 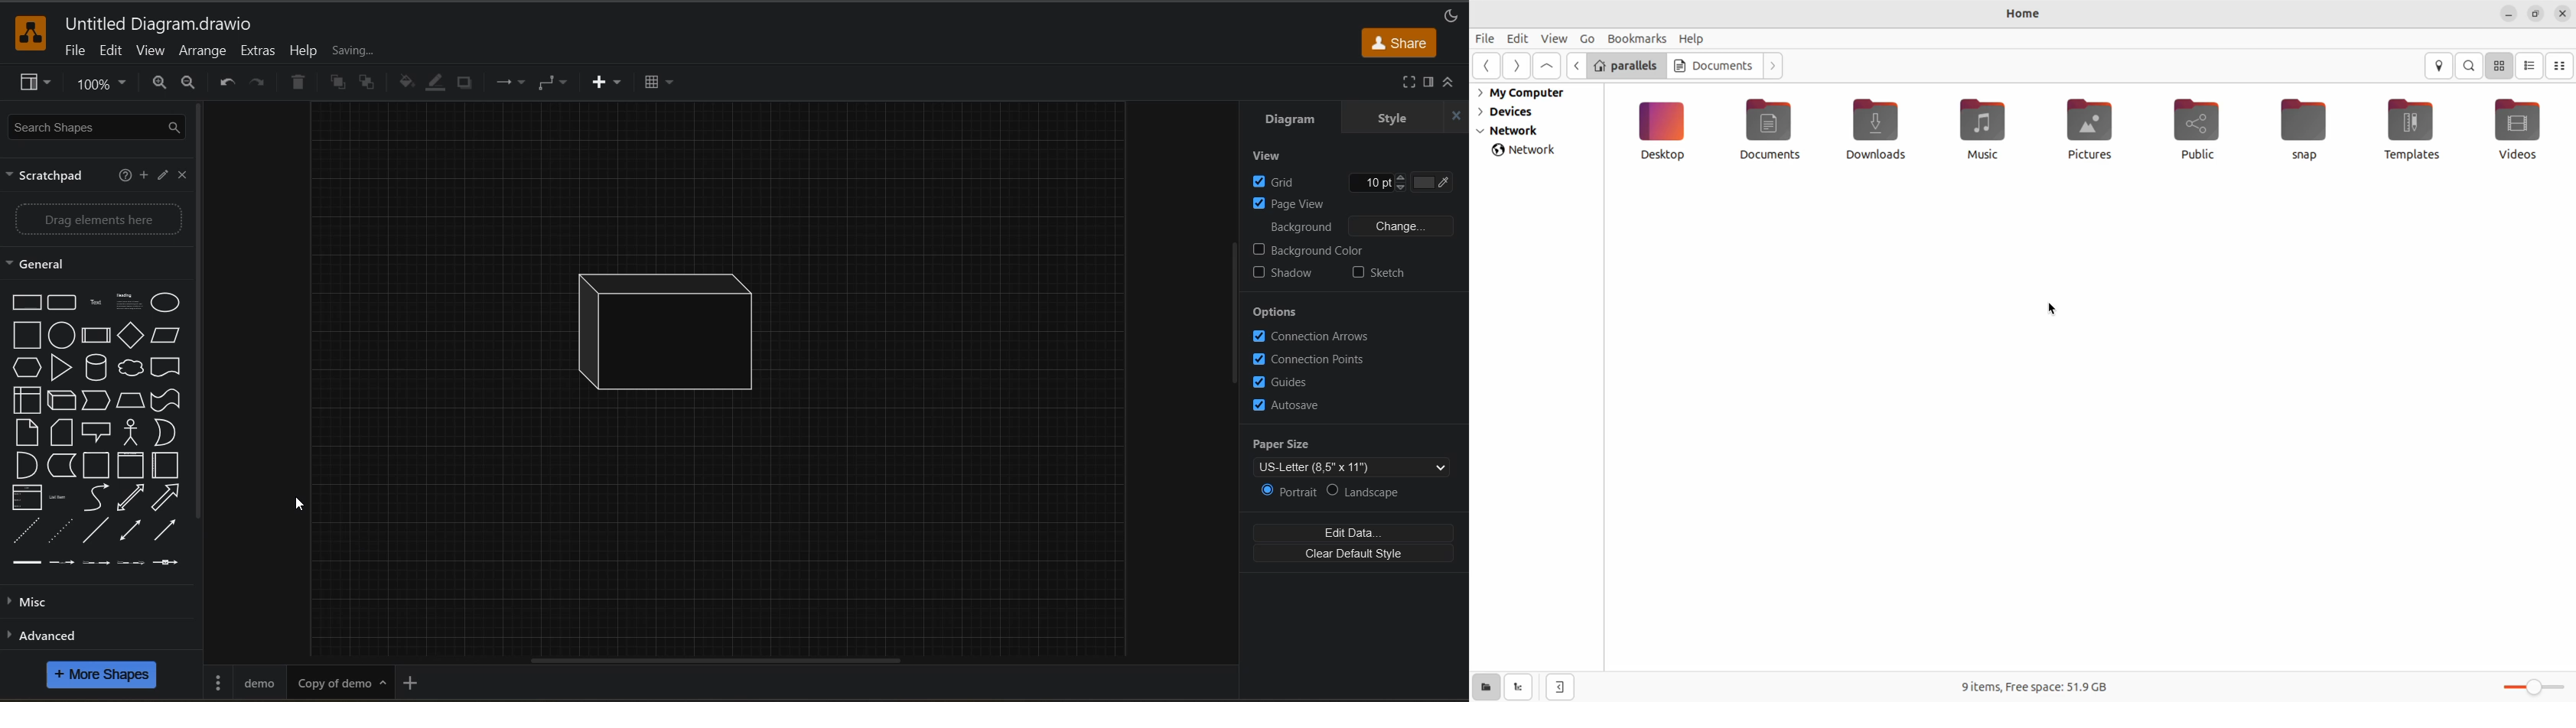 I want to click on next , so click(x=1516, y=67).